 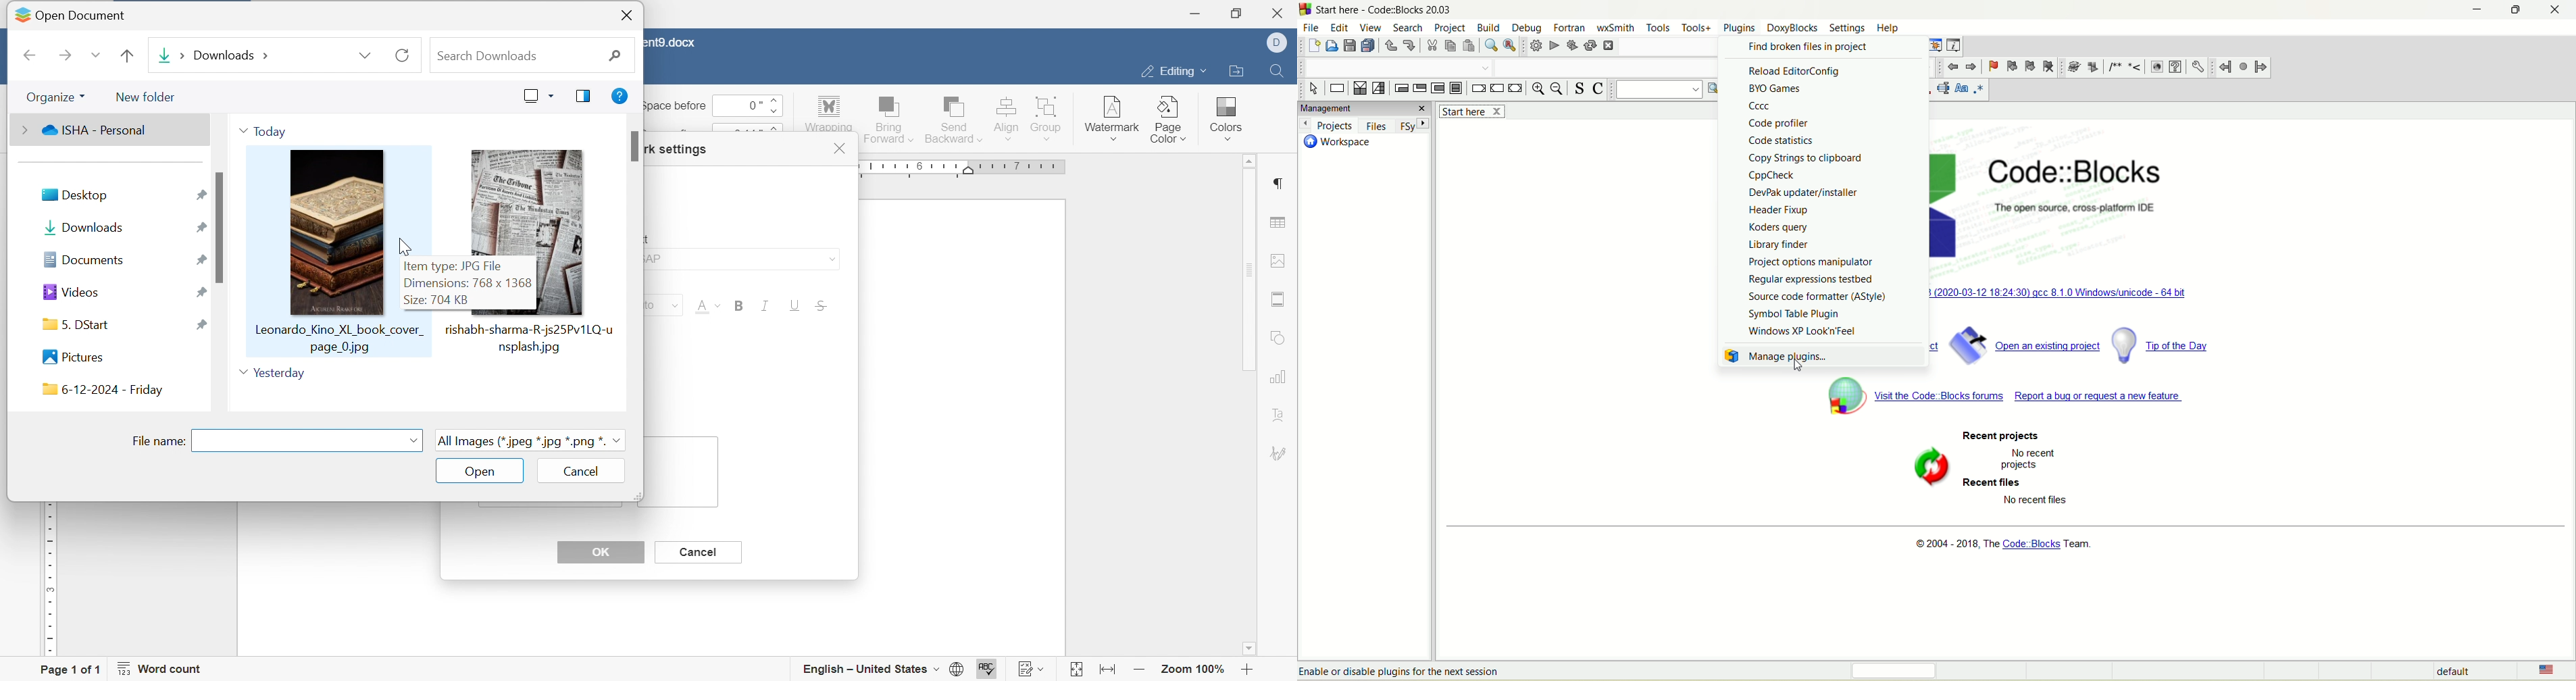 I want to click on project, so click(x=1451, y=27).